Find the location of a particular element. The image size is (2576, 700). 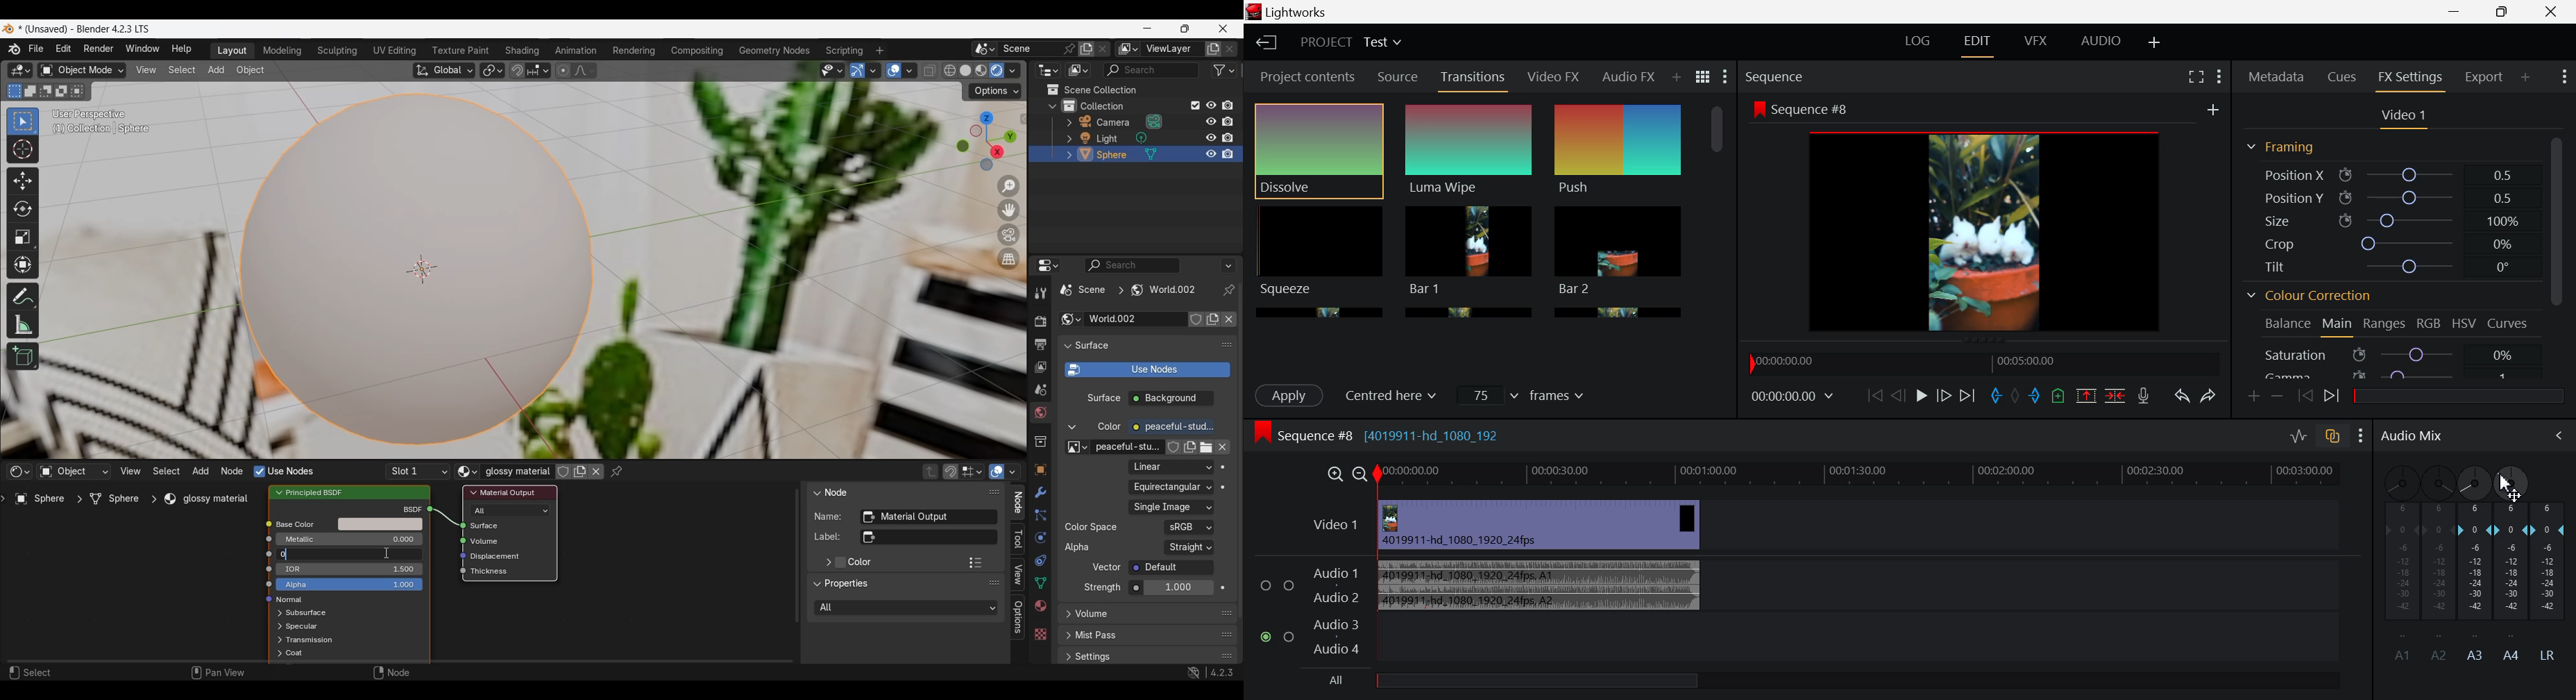

Lightworks is located at coordinates (1311, 12).